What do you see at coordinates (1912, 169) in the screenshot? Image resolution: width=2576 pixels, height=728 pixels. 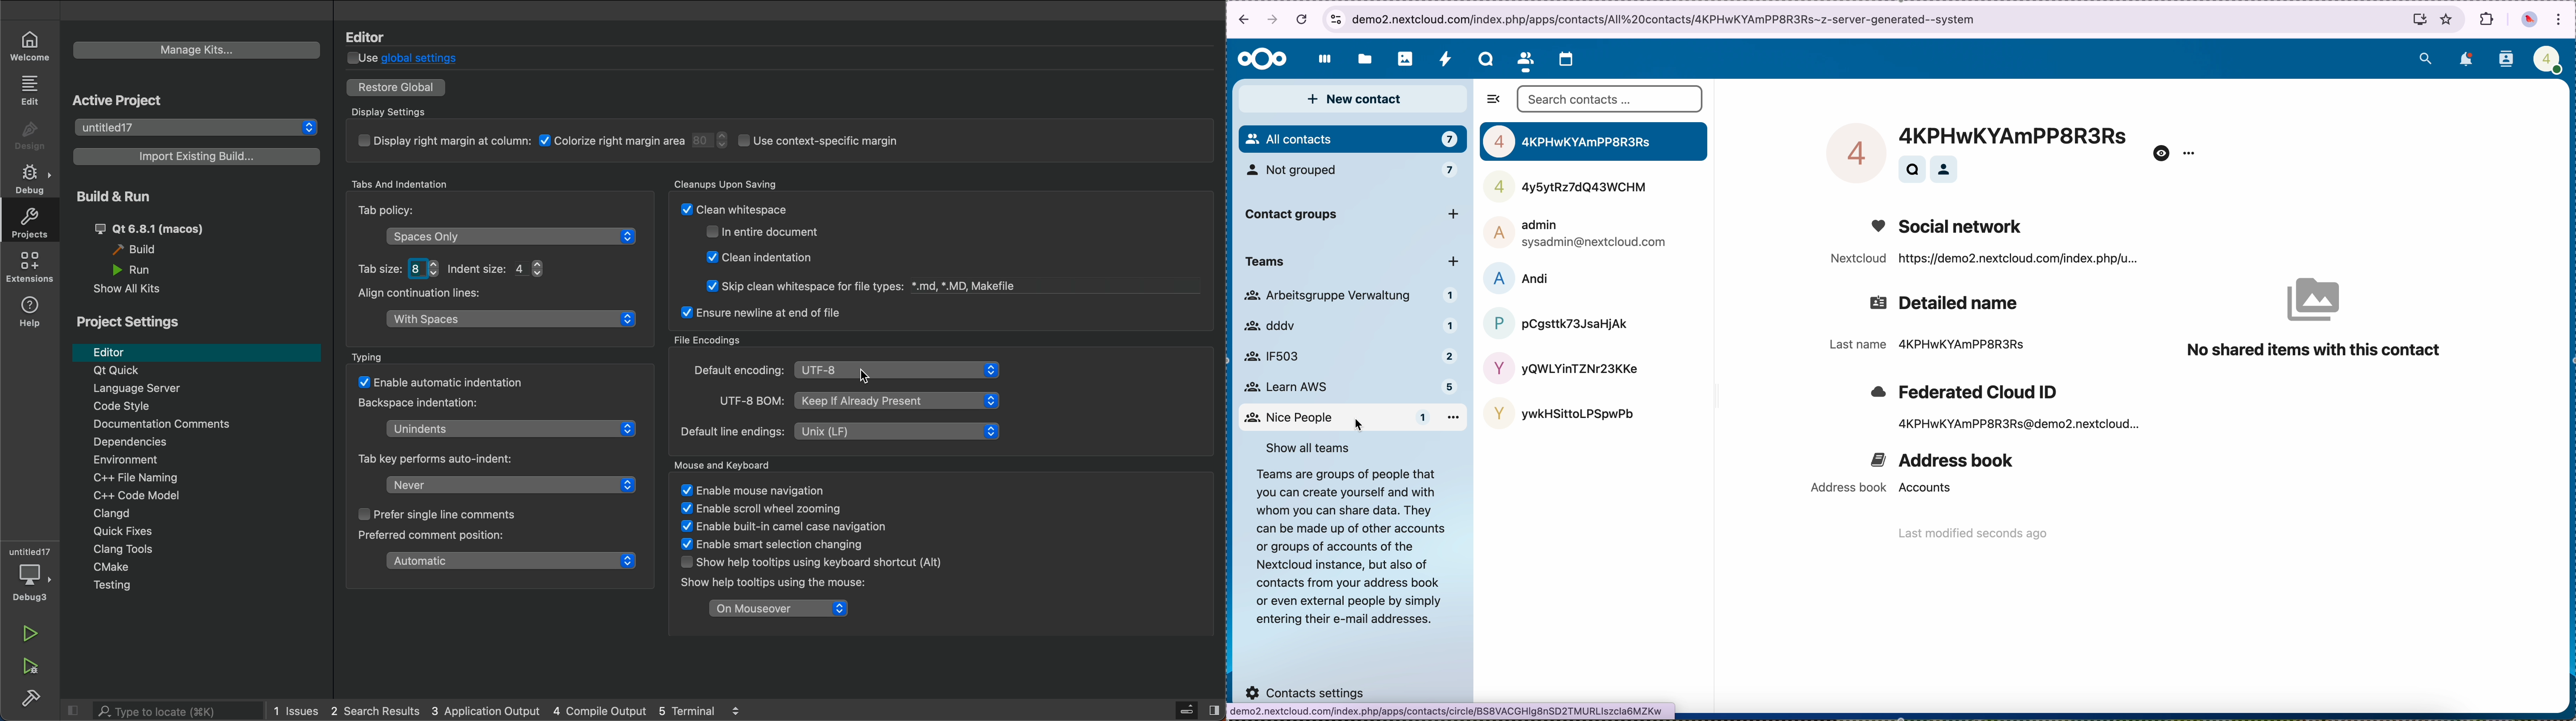 I see `find` at bounding box center [1912, 169].